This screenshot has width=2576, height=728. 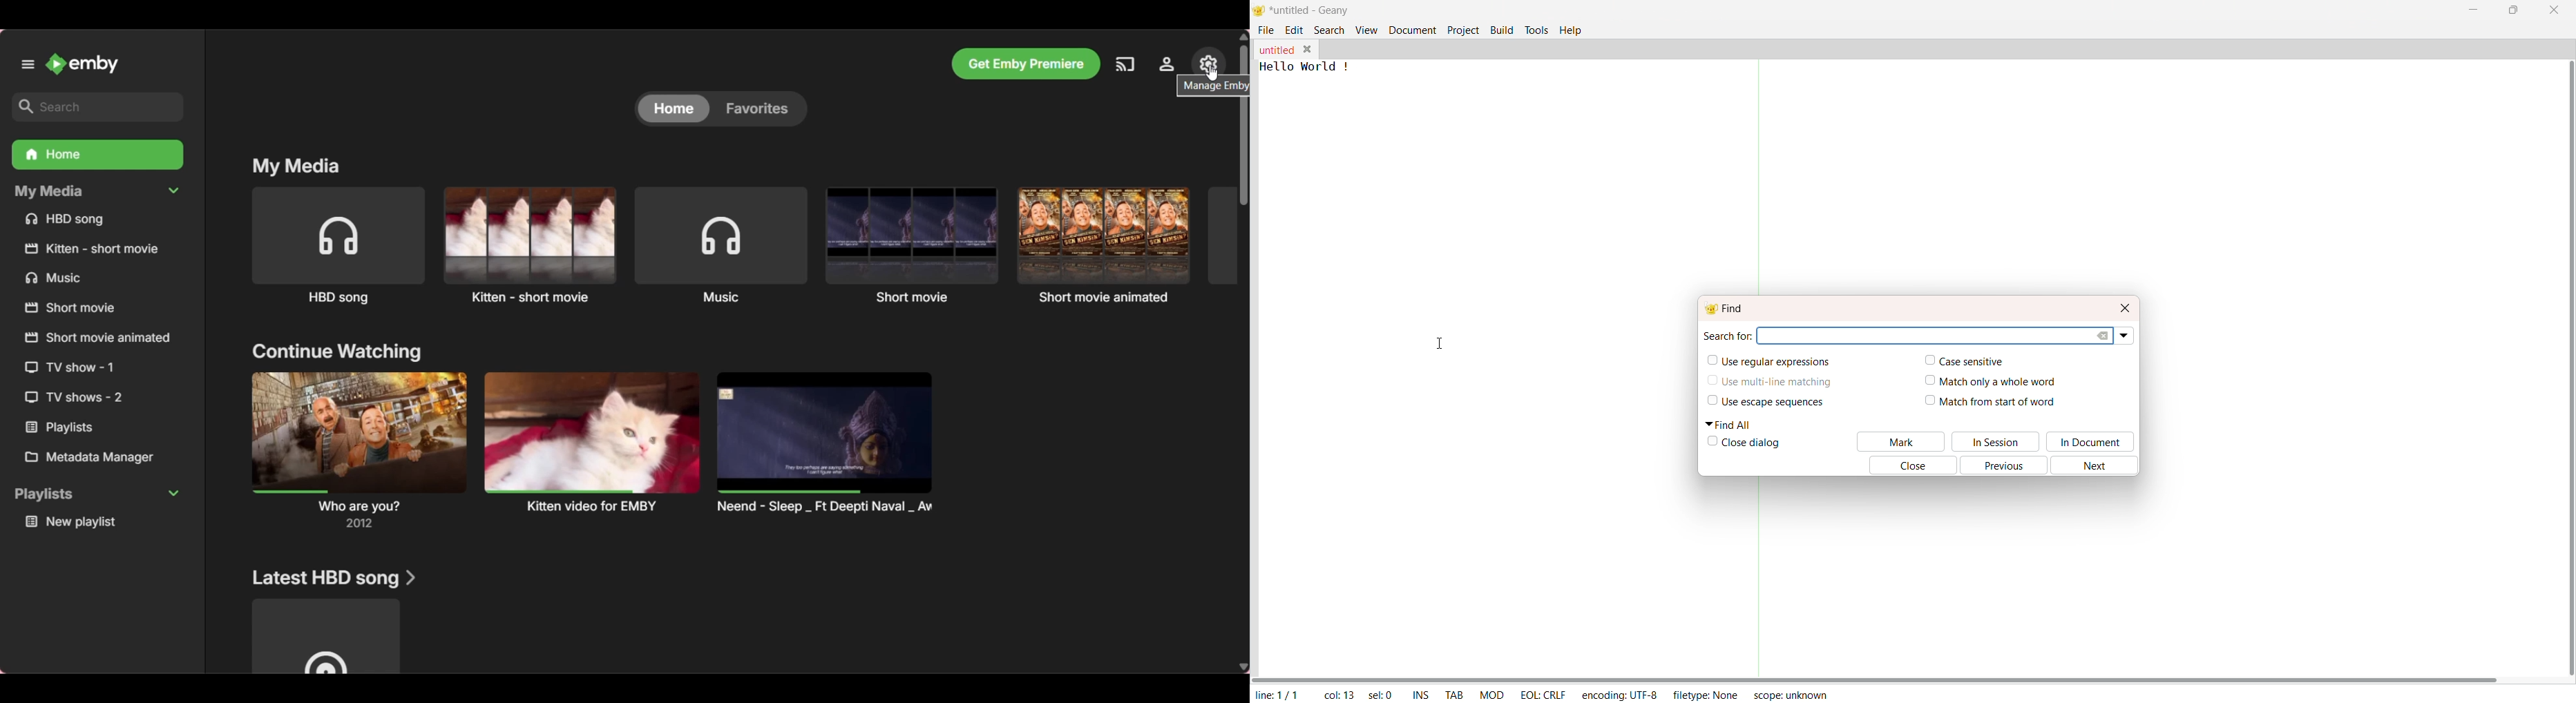 I want to click on Cursor, so click(x=1443, y=345).